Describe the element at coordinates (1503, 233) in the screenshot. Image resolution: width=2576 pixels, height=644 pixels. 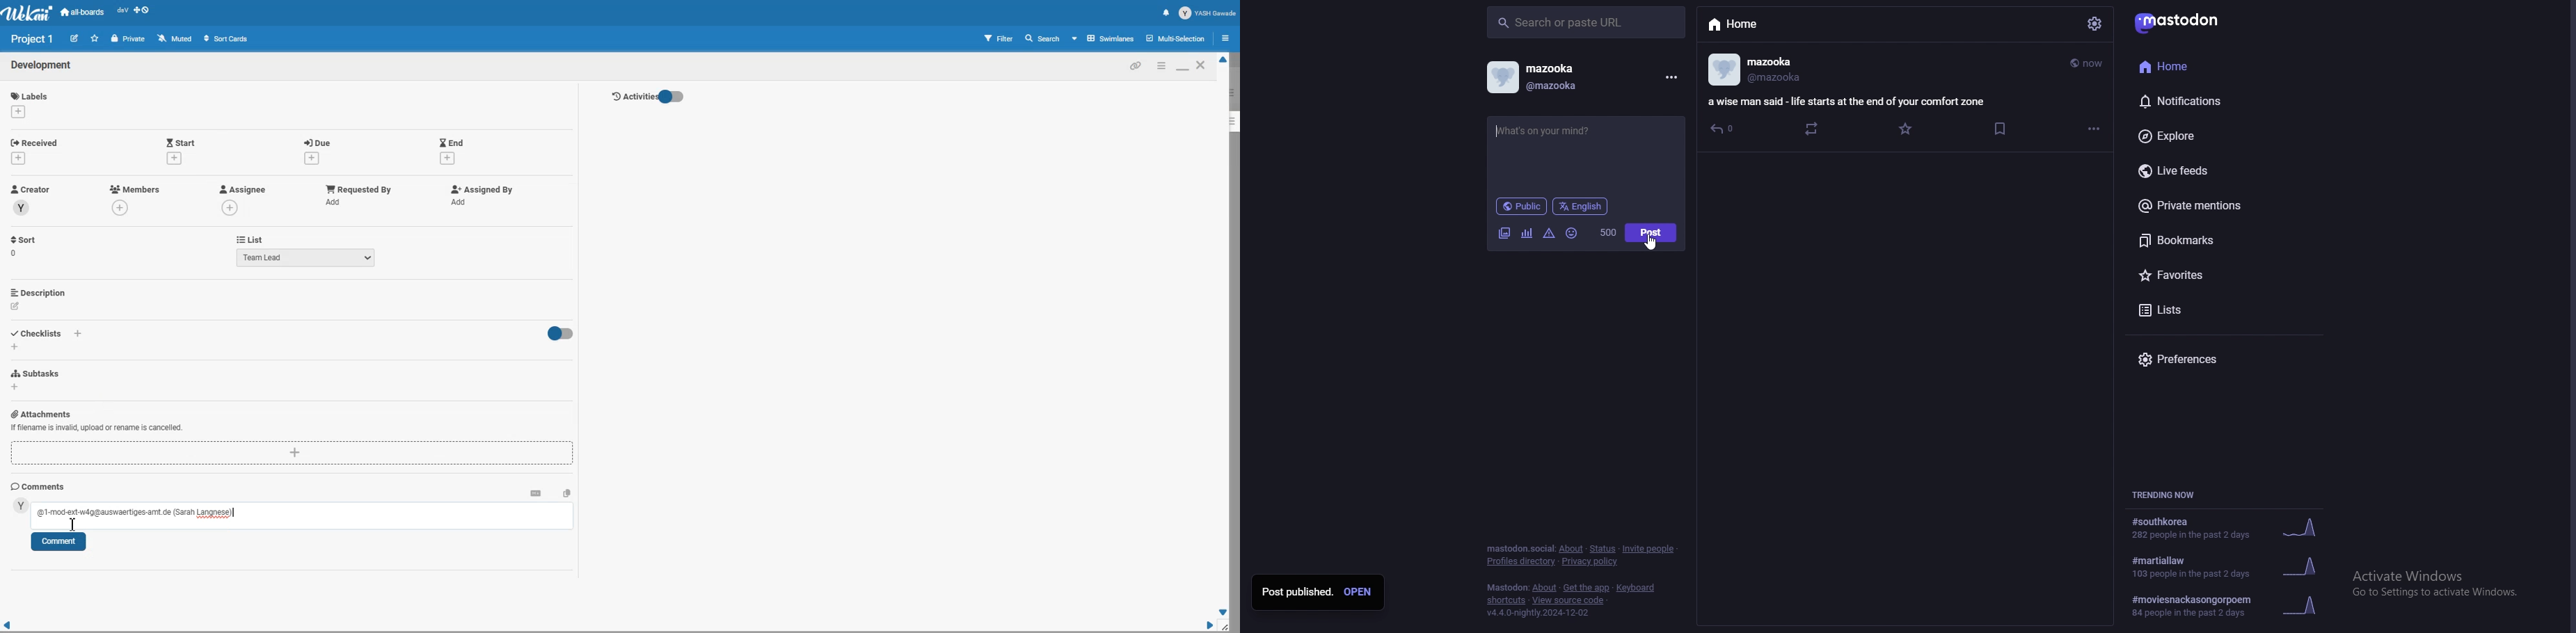
I see `image` at that location.